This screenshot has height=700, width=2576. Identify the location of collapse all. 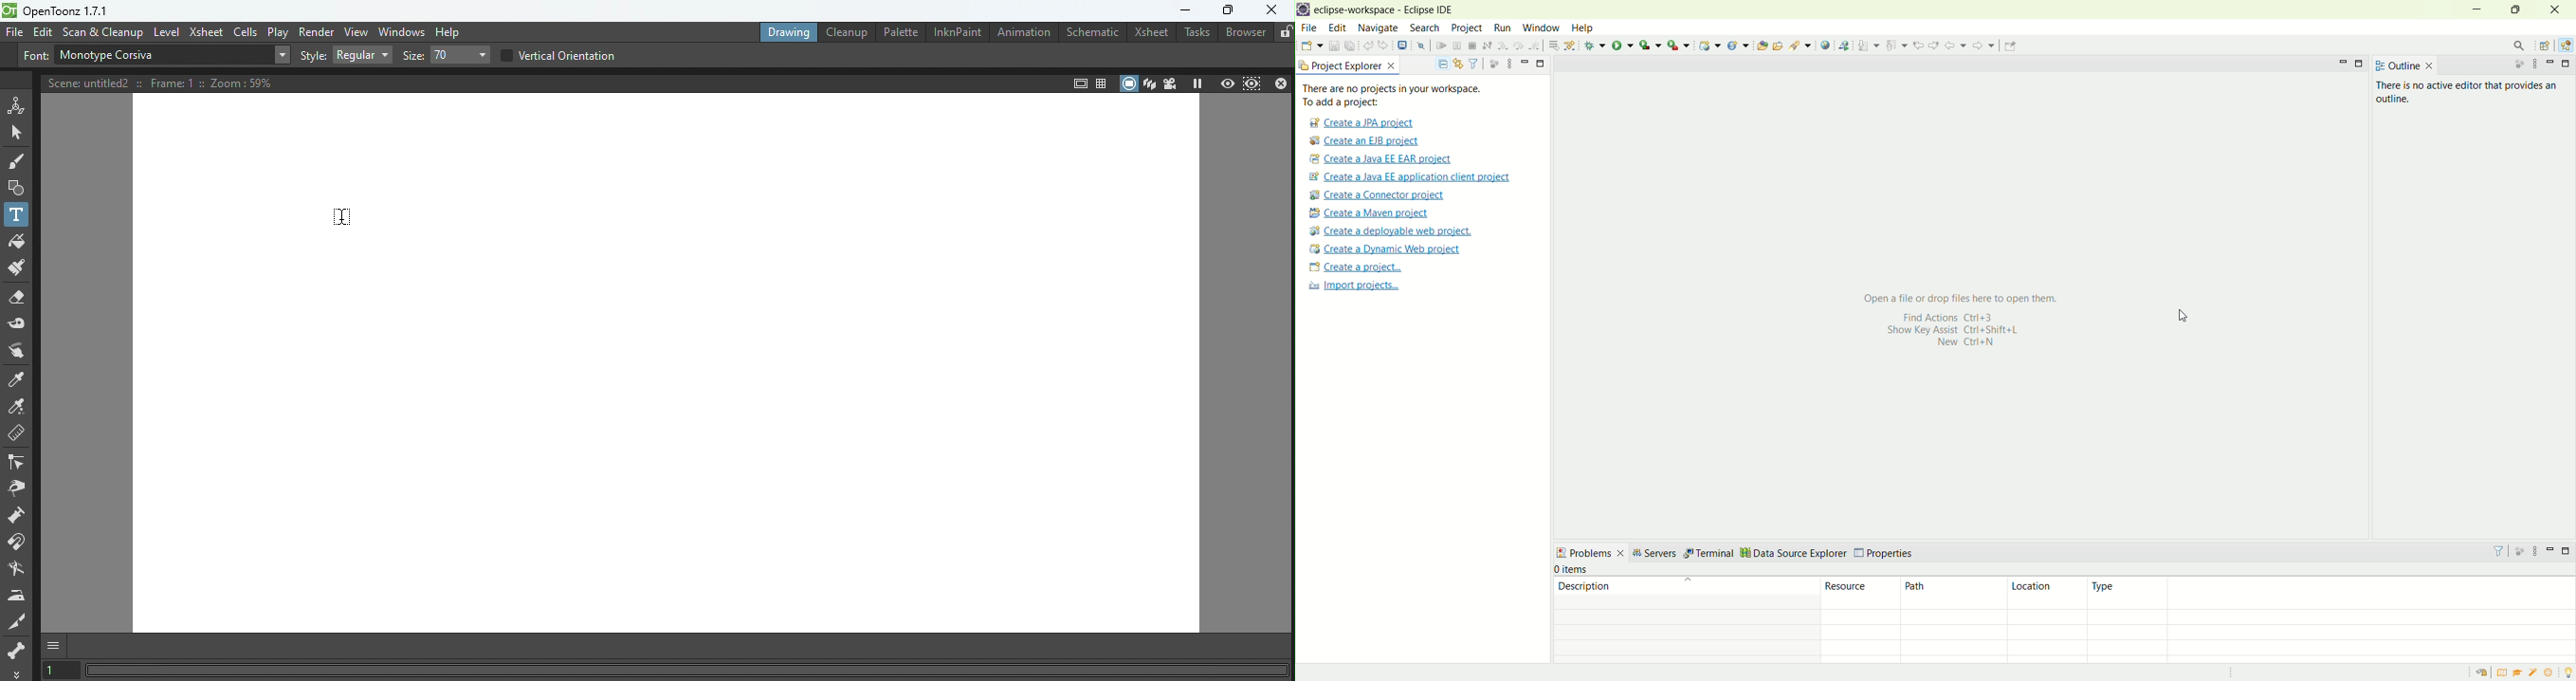
(1441, 63).